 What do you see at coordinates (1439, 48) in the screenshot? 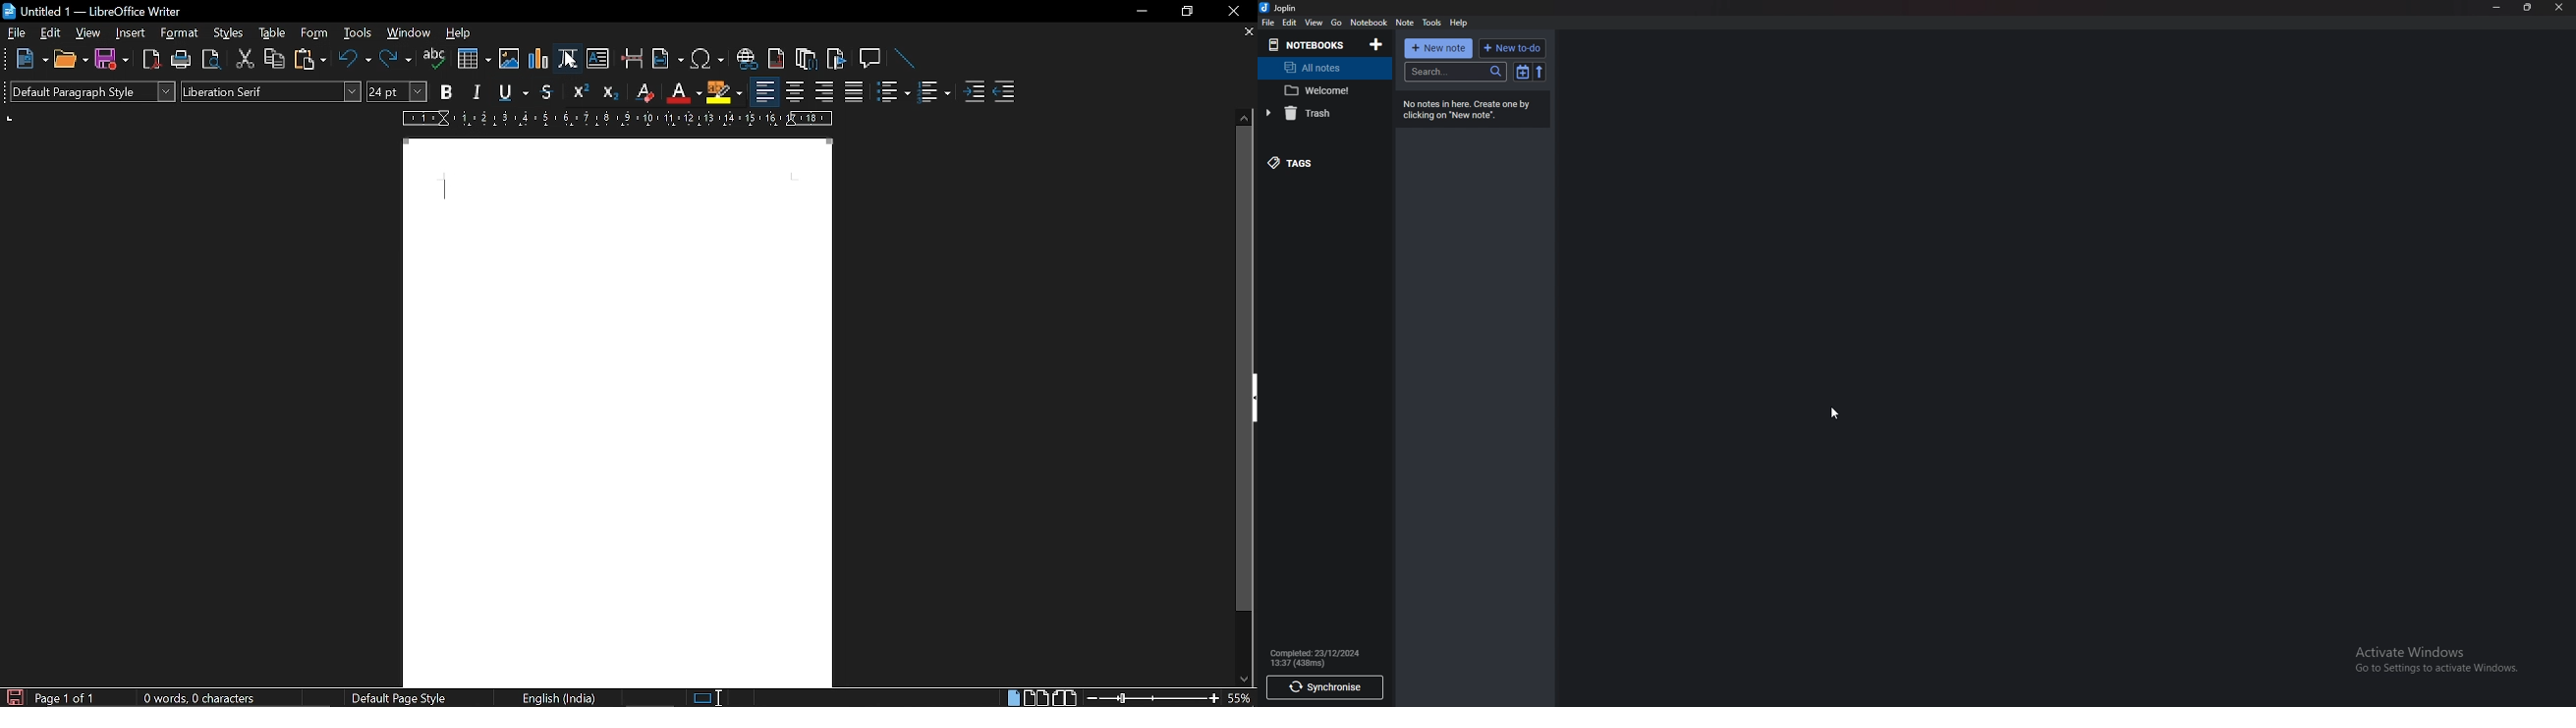
I see `new note` at bounding box center [1439, 48].